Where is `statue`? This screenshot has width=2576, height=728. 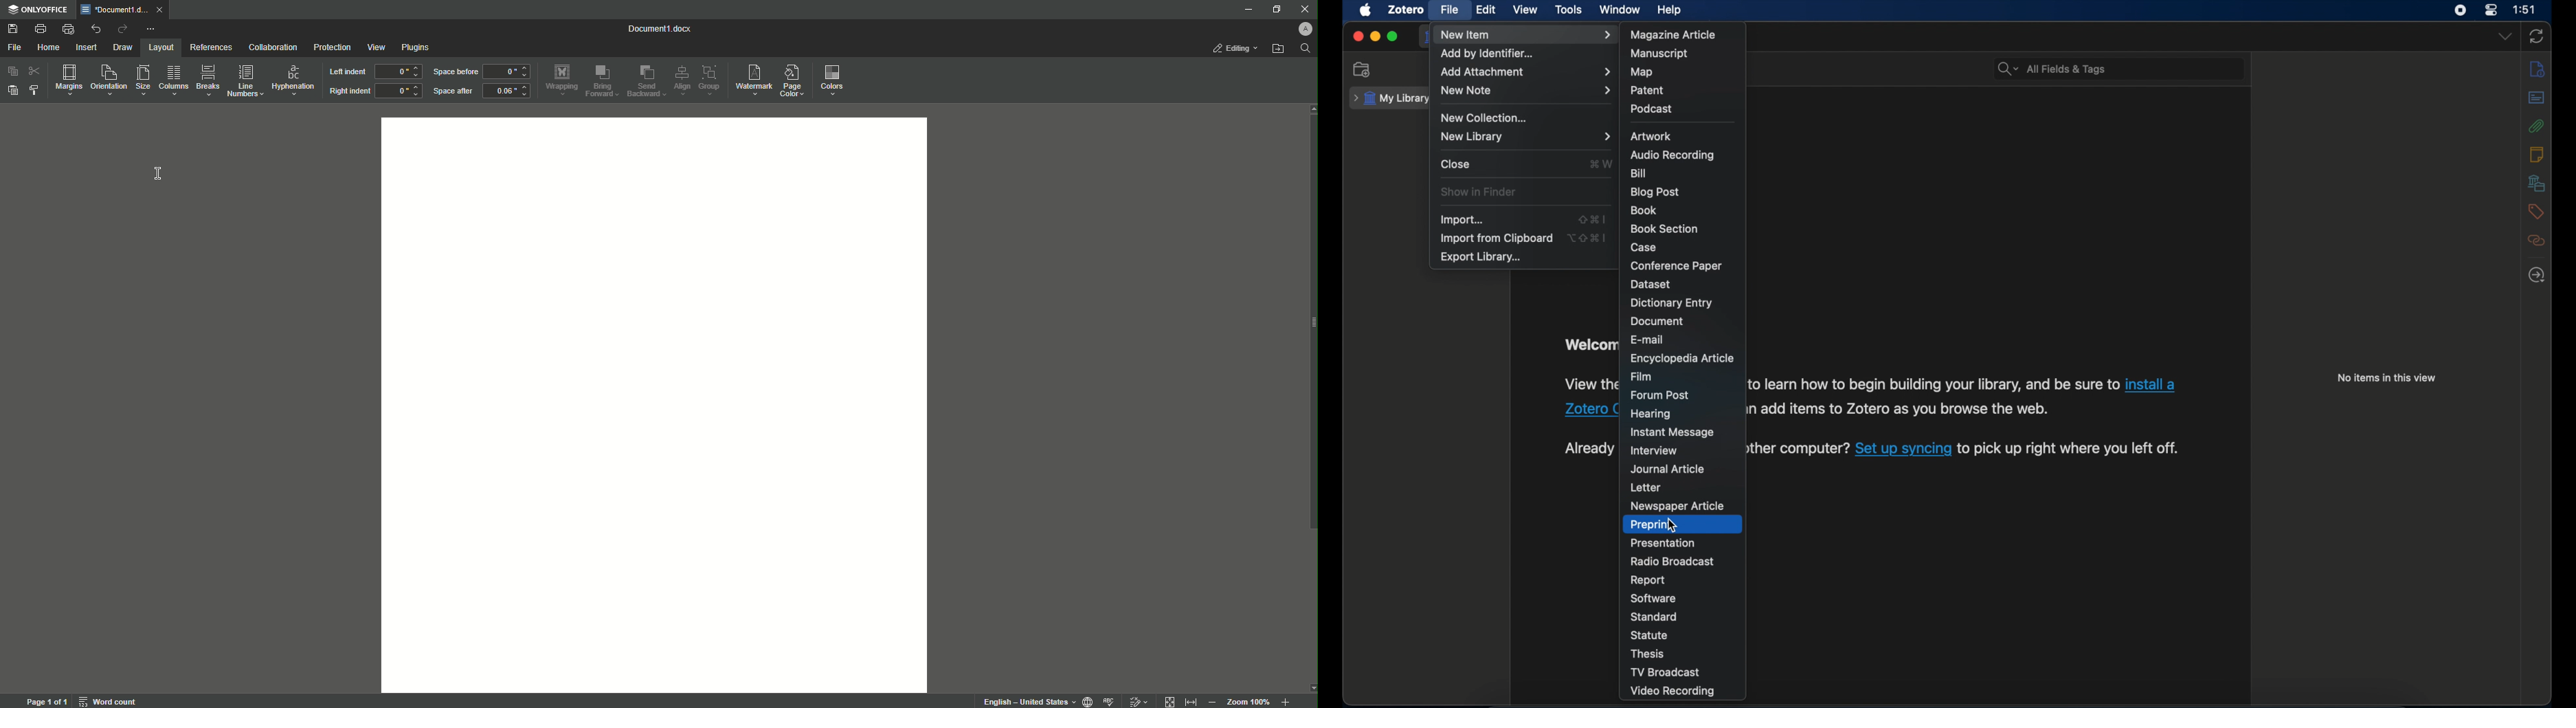
statue is located at coordinates (1651, 635).